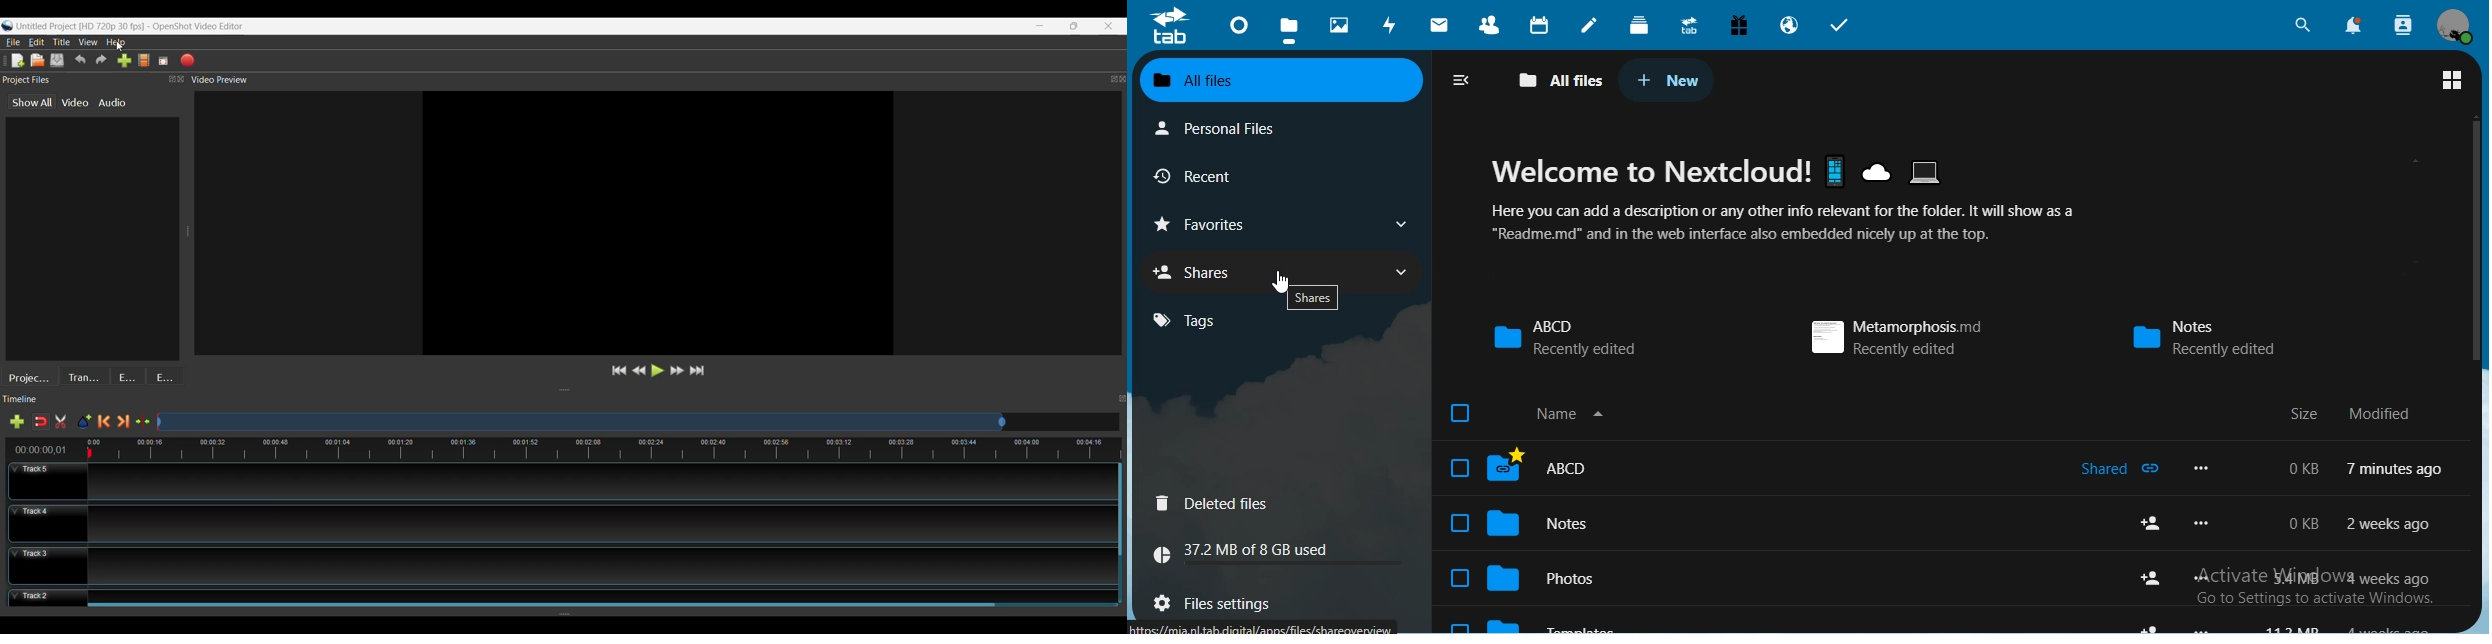  Describe the element at coordinates (86, 376) in the screenshot. I see `Transition` at that location.